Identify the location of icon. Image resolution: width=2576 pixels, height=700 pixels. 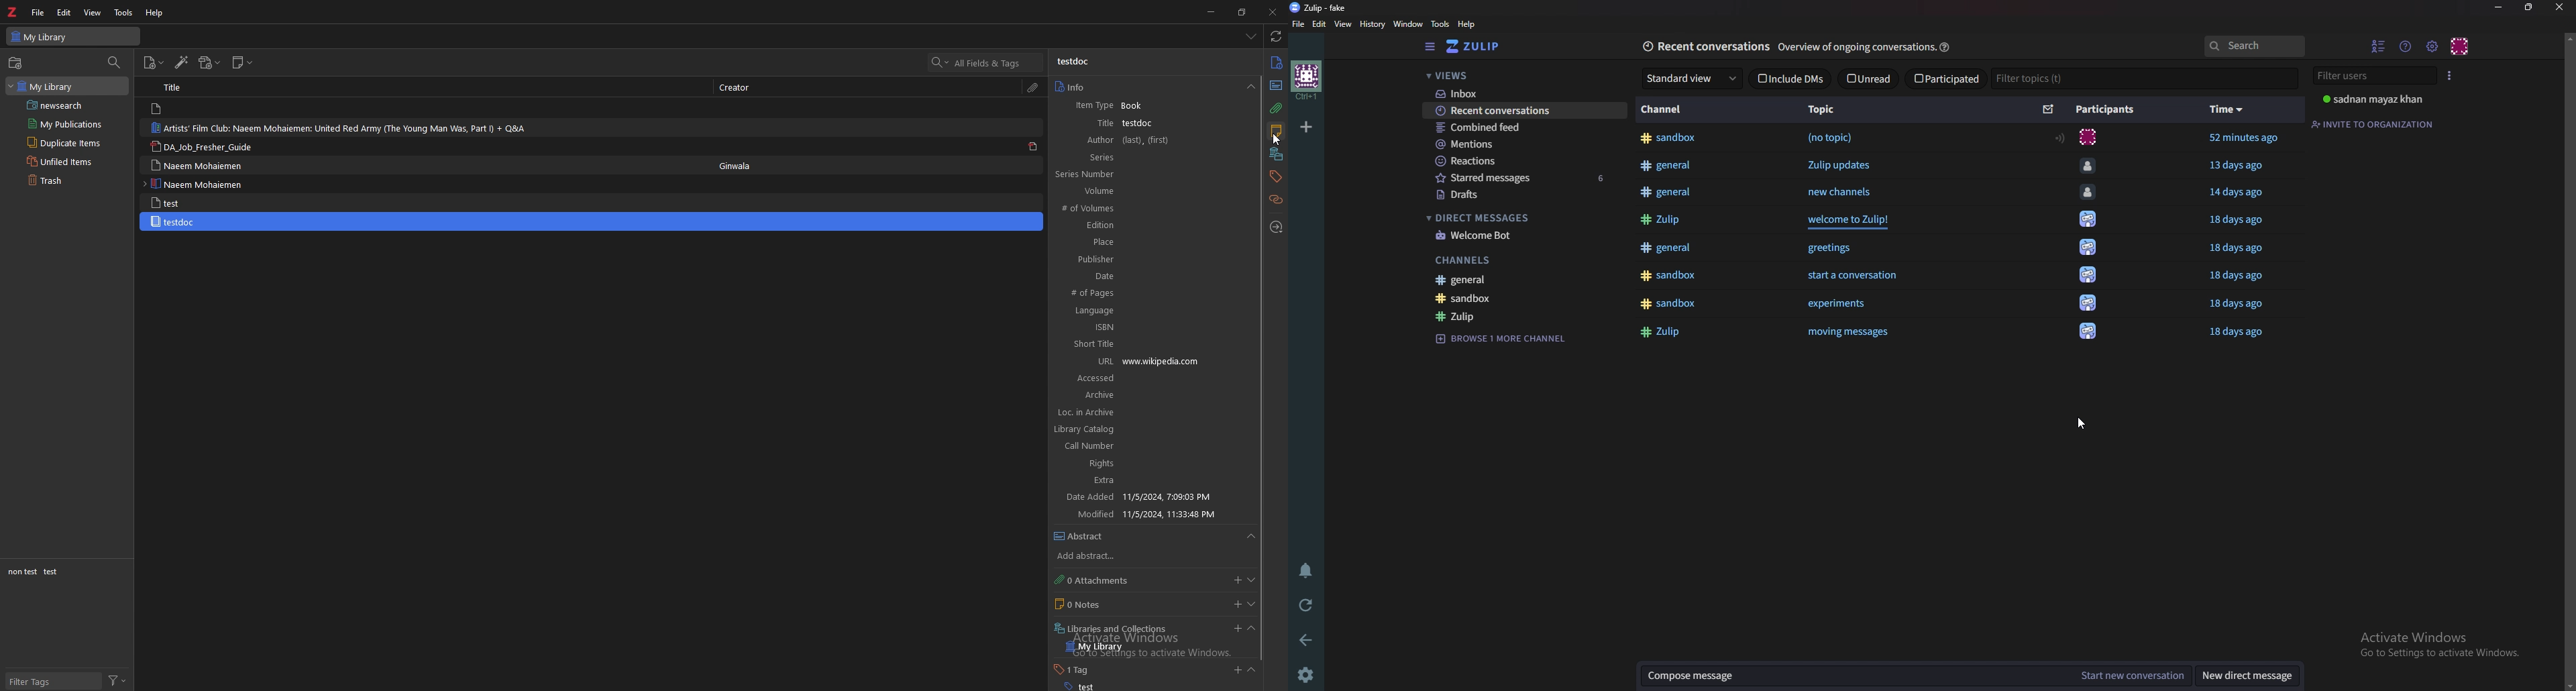
(2086, 164).